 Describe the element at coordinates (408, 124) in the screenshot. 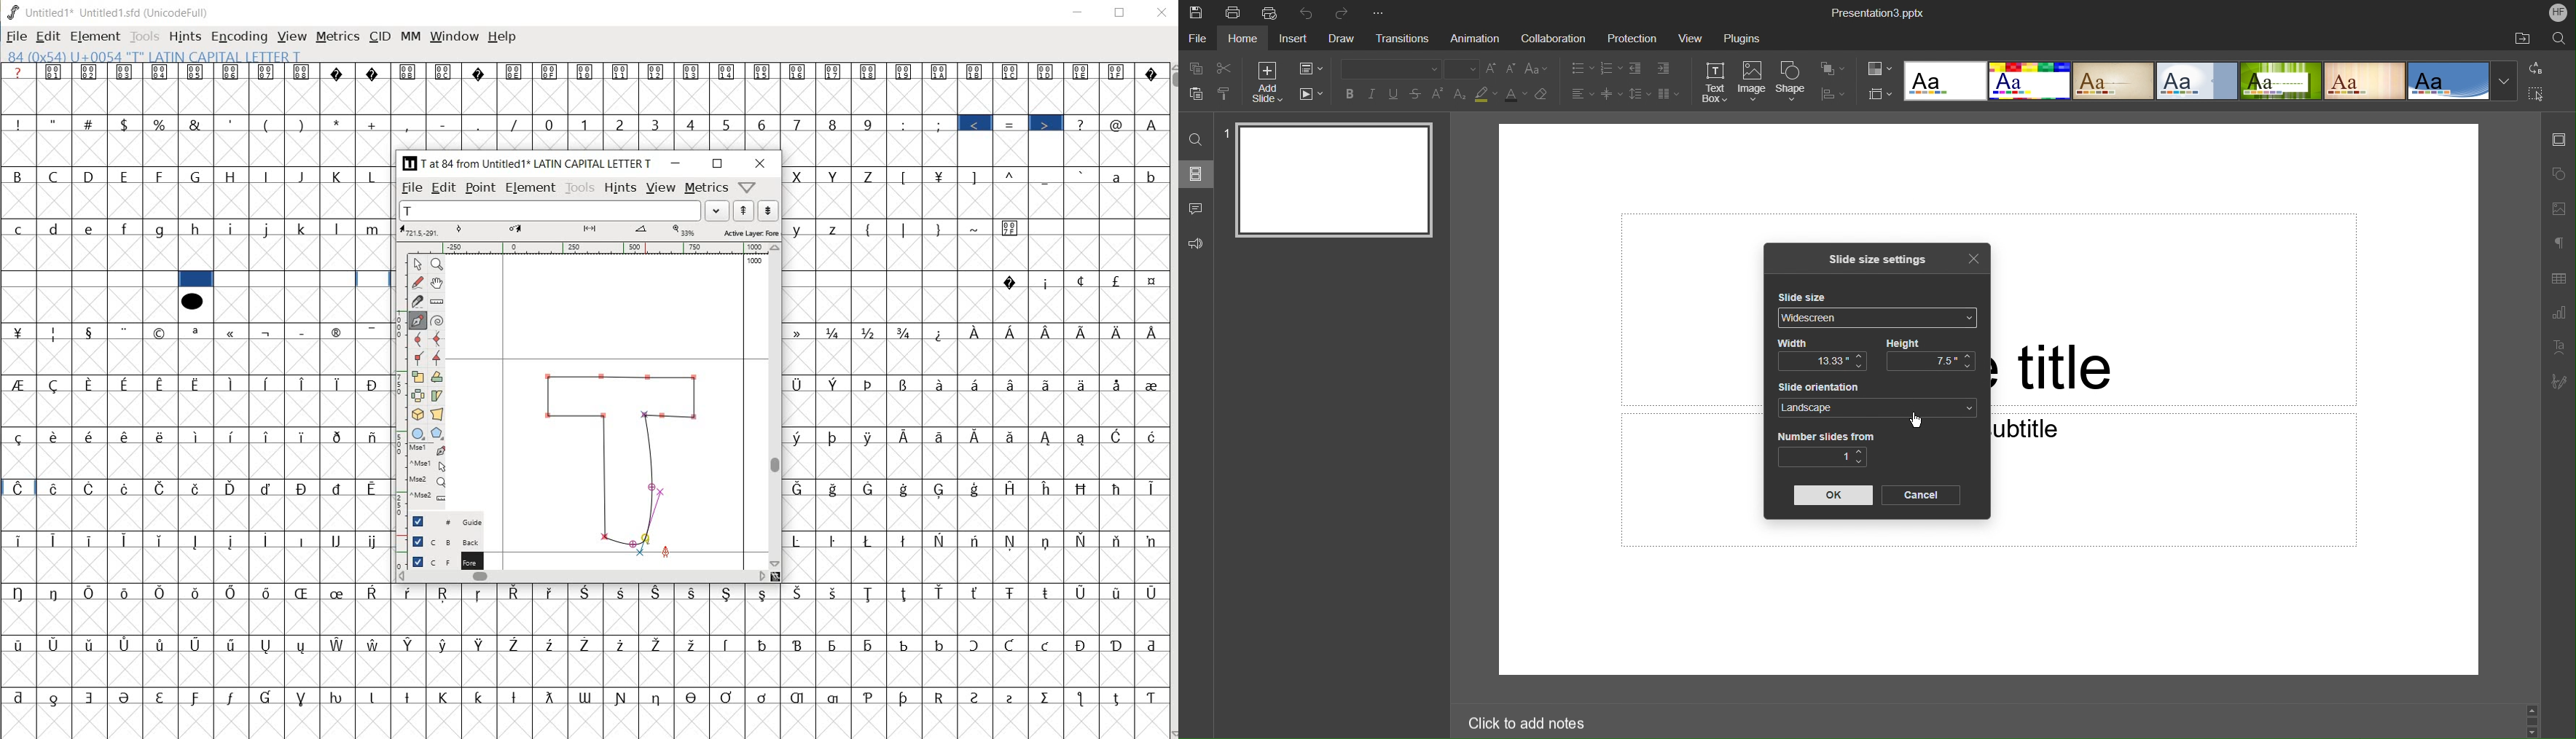

I see `,` at that location.